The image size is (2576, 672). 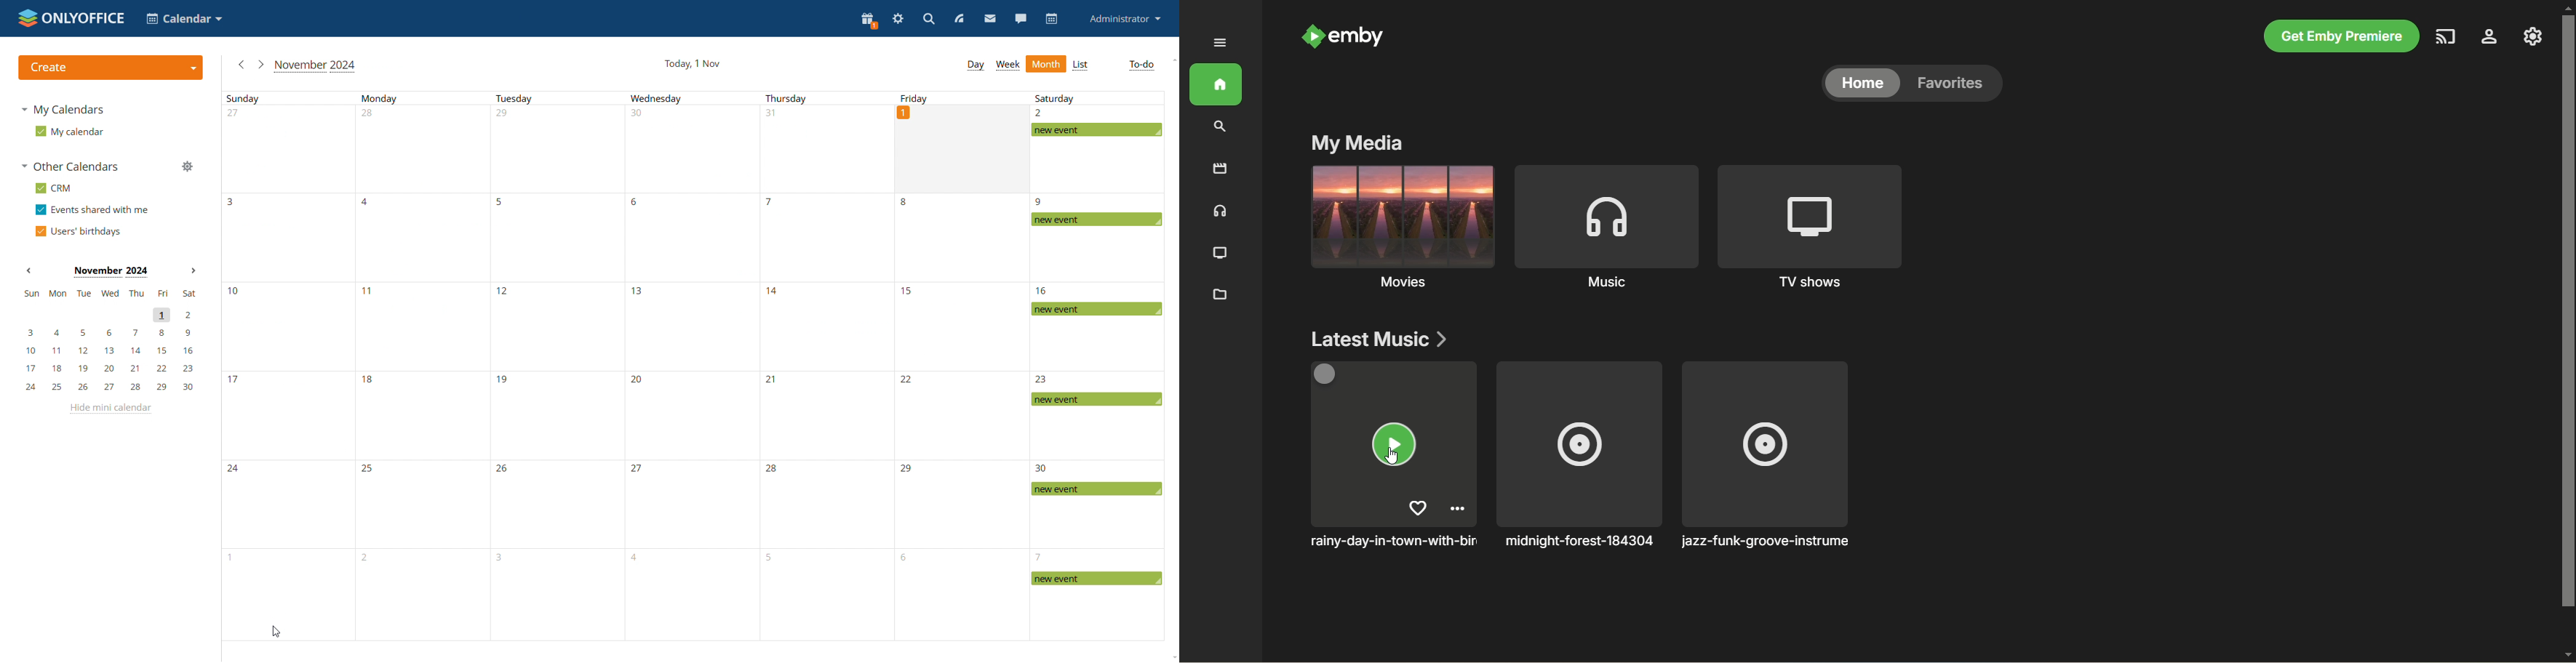 I want to click on Friday, so click(x=962, y=98).